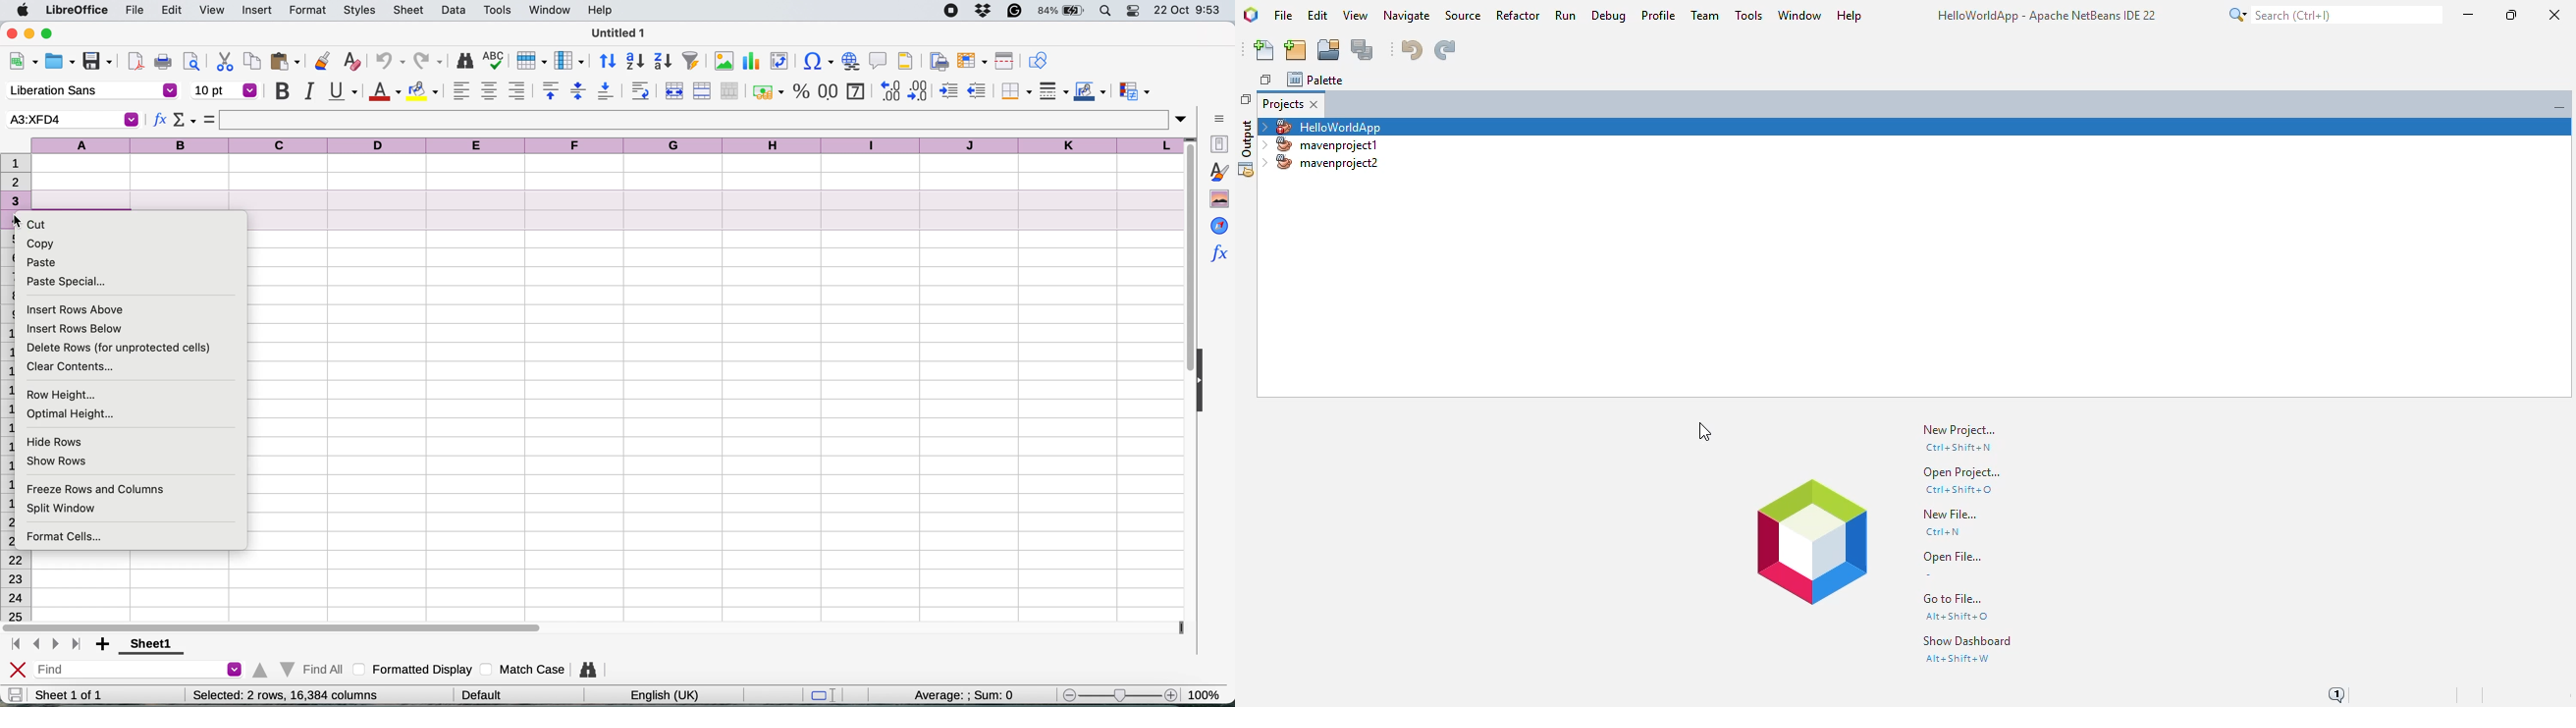 The height and width of the screenshot is (728, 2576). What do you see at coordinates (956, 12) in the screenshot?
I see `screen recorder` at bounding box center [956, 12].